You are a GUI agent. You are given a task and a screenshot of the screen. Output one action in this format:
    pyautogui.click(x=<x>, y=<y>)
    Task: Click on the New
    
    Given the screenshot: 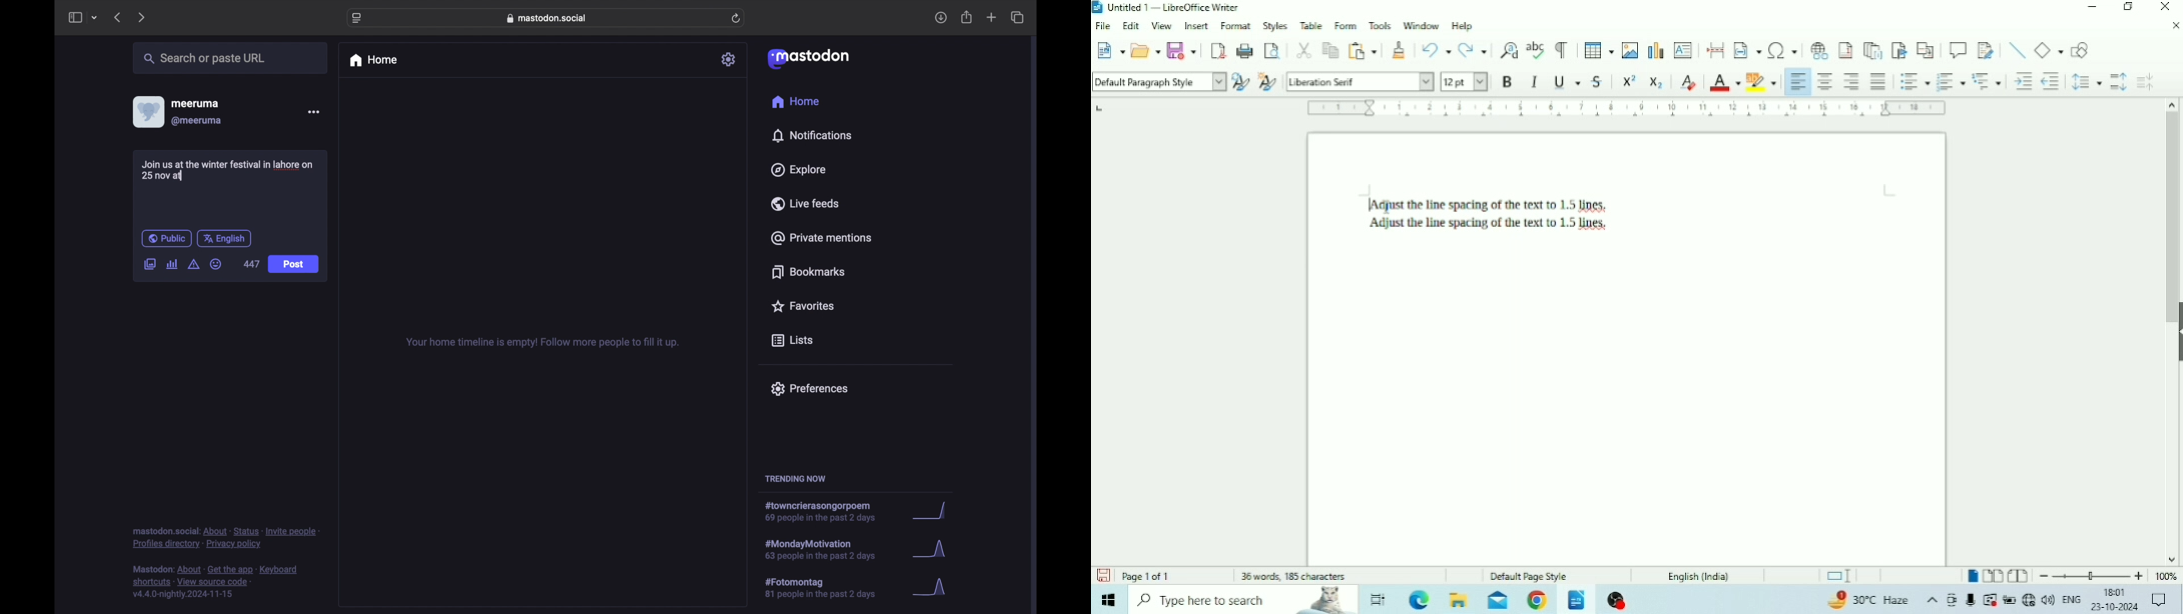 What is the action you would take?
    pyautogui.click(x=1111, y=49)
    